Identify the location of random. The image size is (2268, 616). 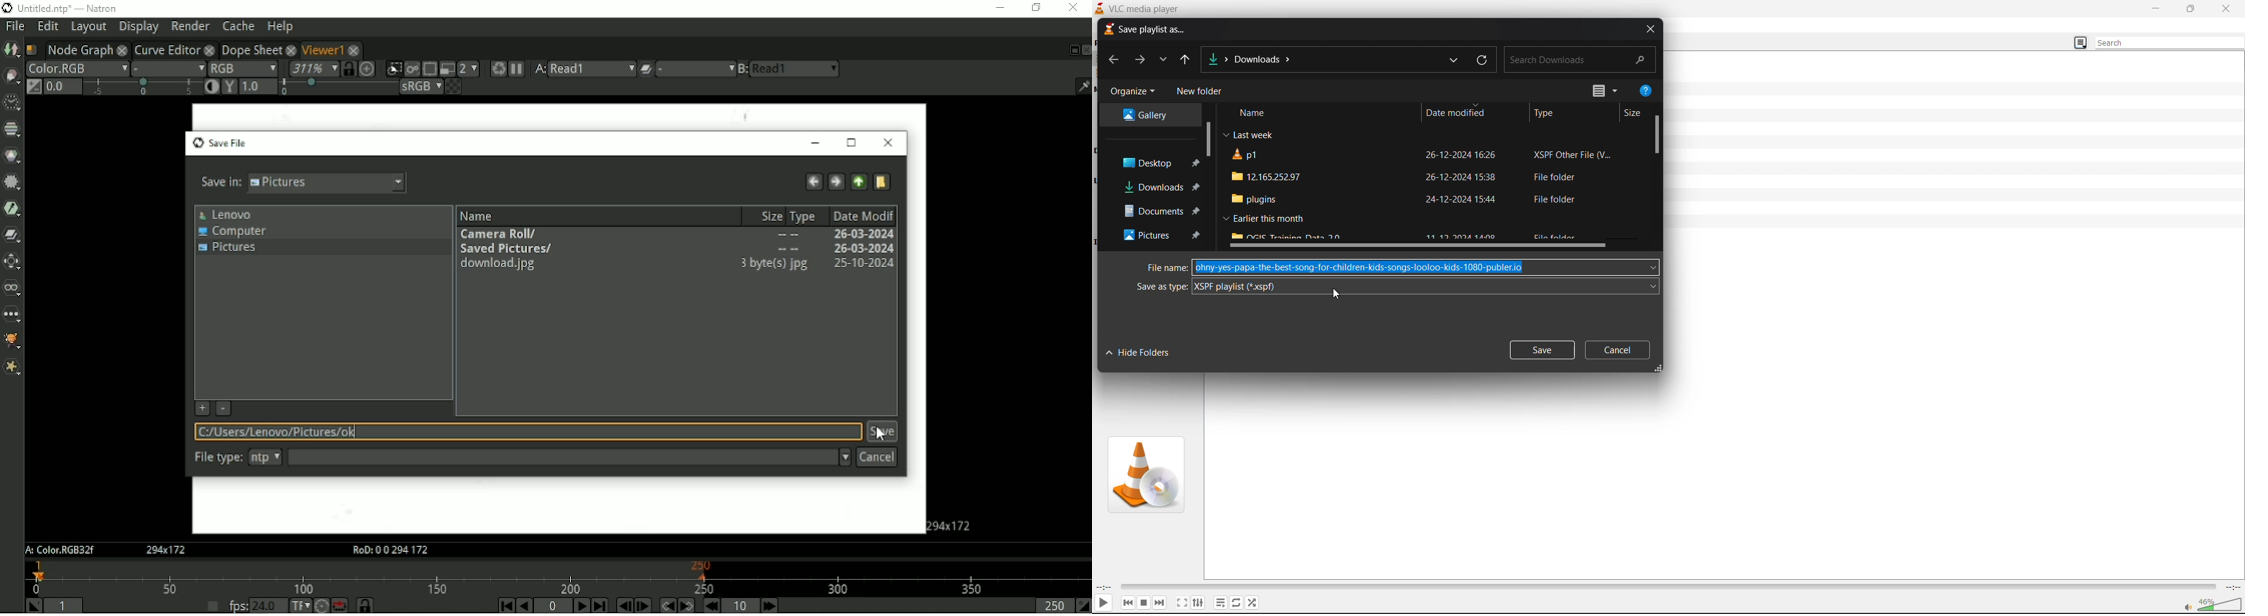
(1255, 604).